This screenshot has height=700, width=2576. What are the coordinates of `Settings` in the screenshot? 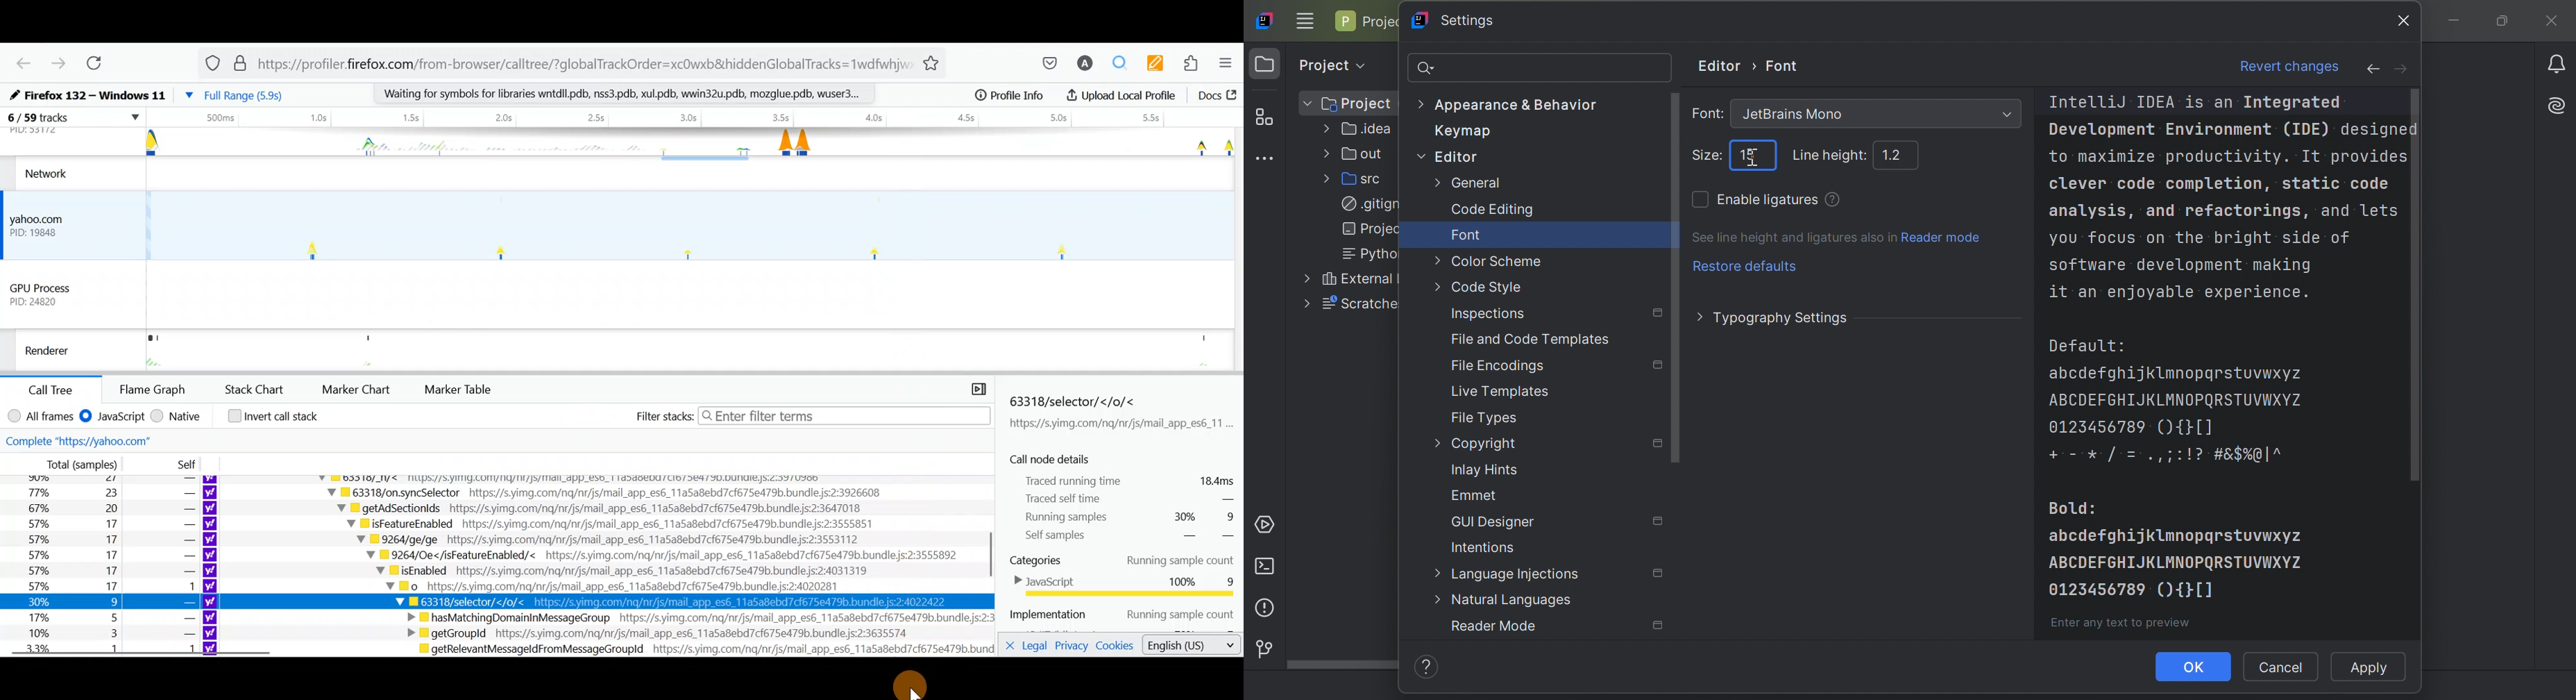 It's located at (1463, 21).